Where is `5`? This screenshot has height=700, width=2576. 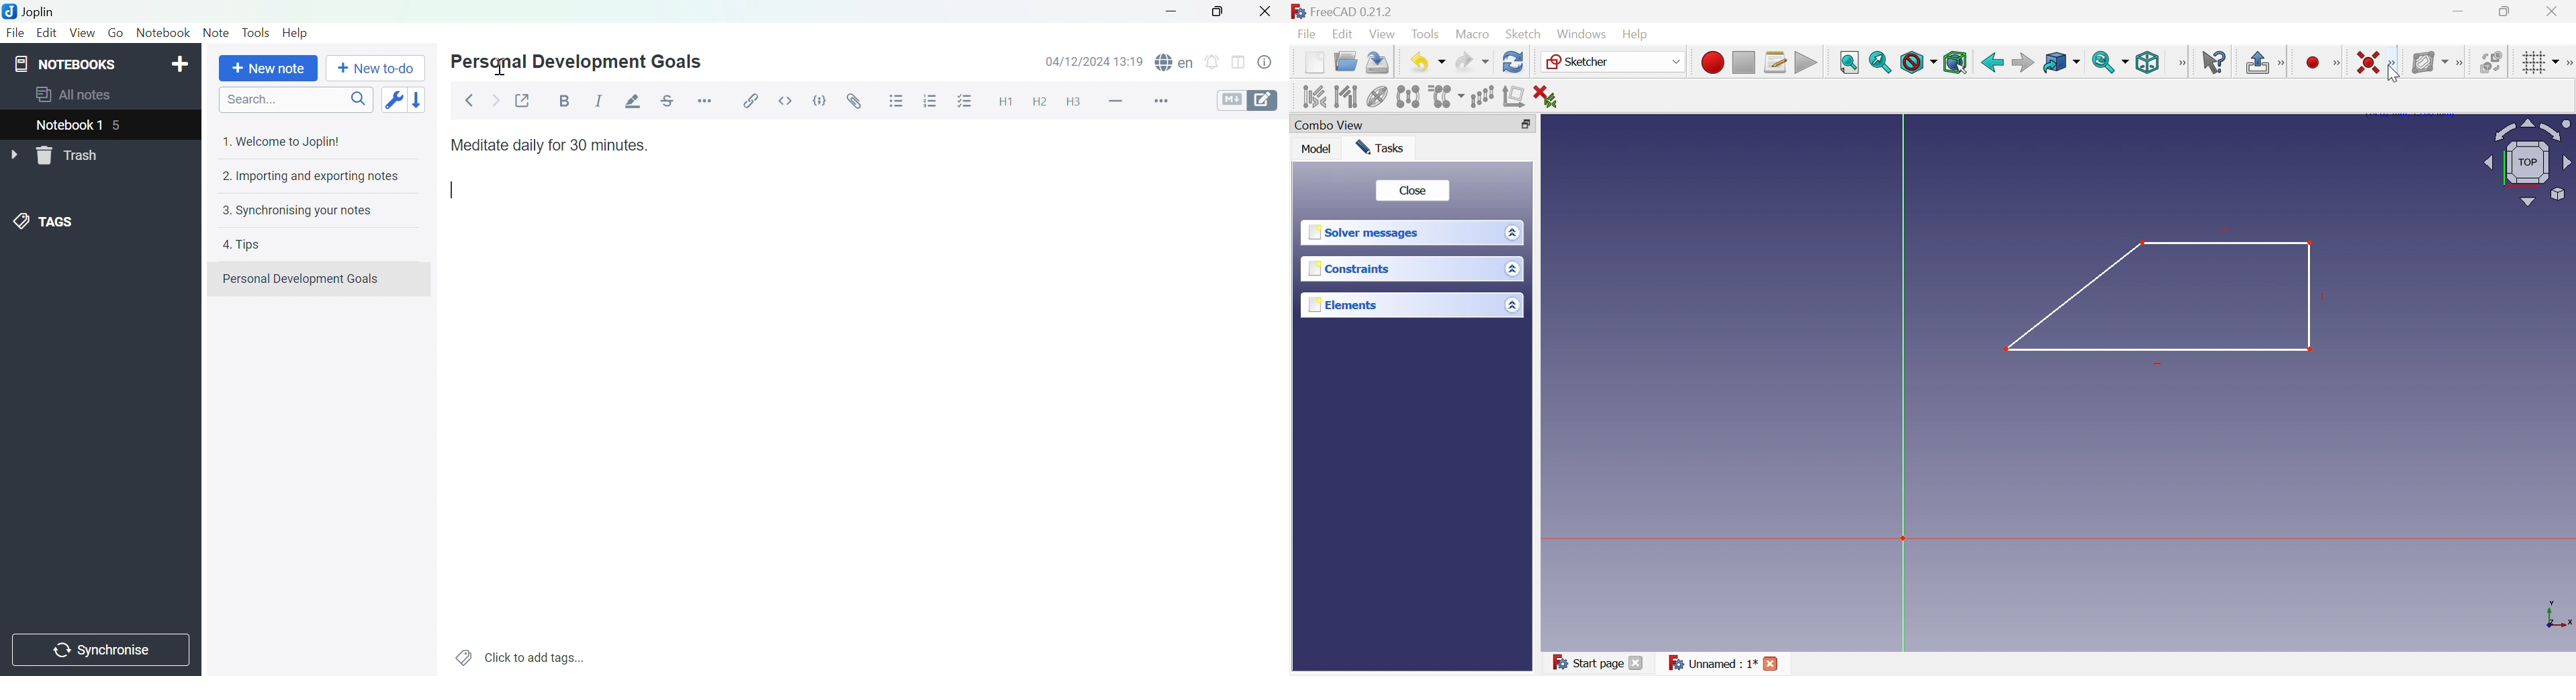
5 is located at coordinates (123, 125).